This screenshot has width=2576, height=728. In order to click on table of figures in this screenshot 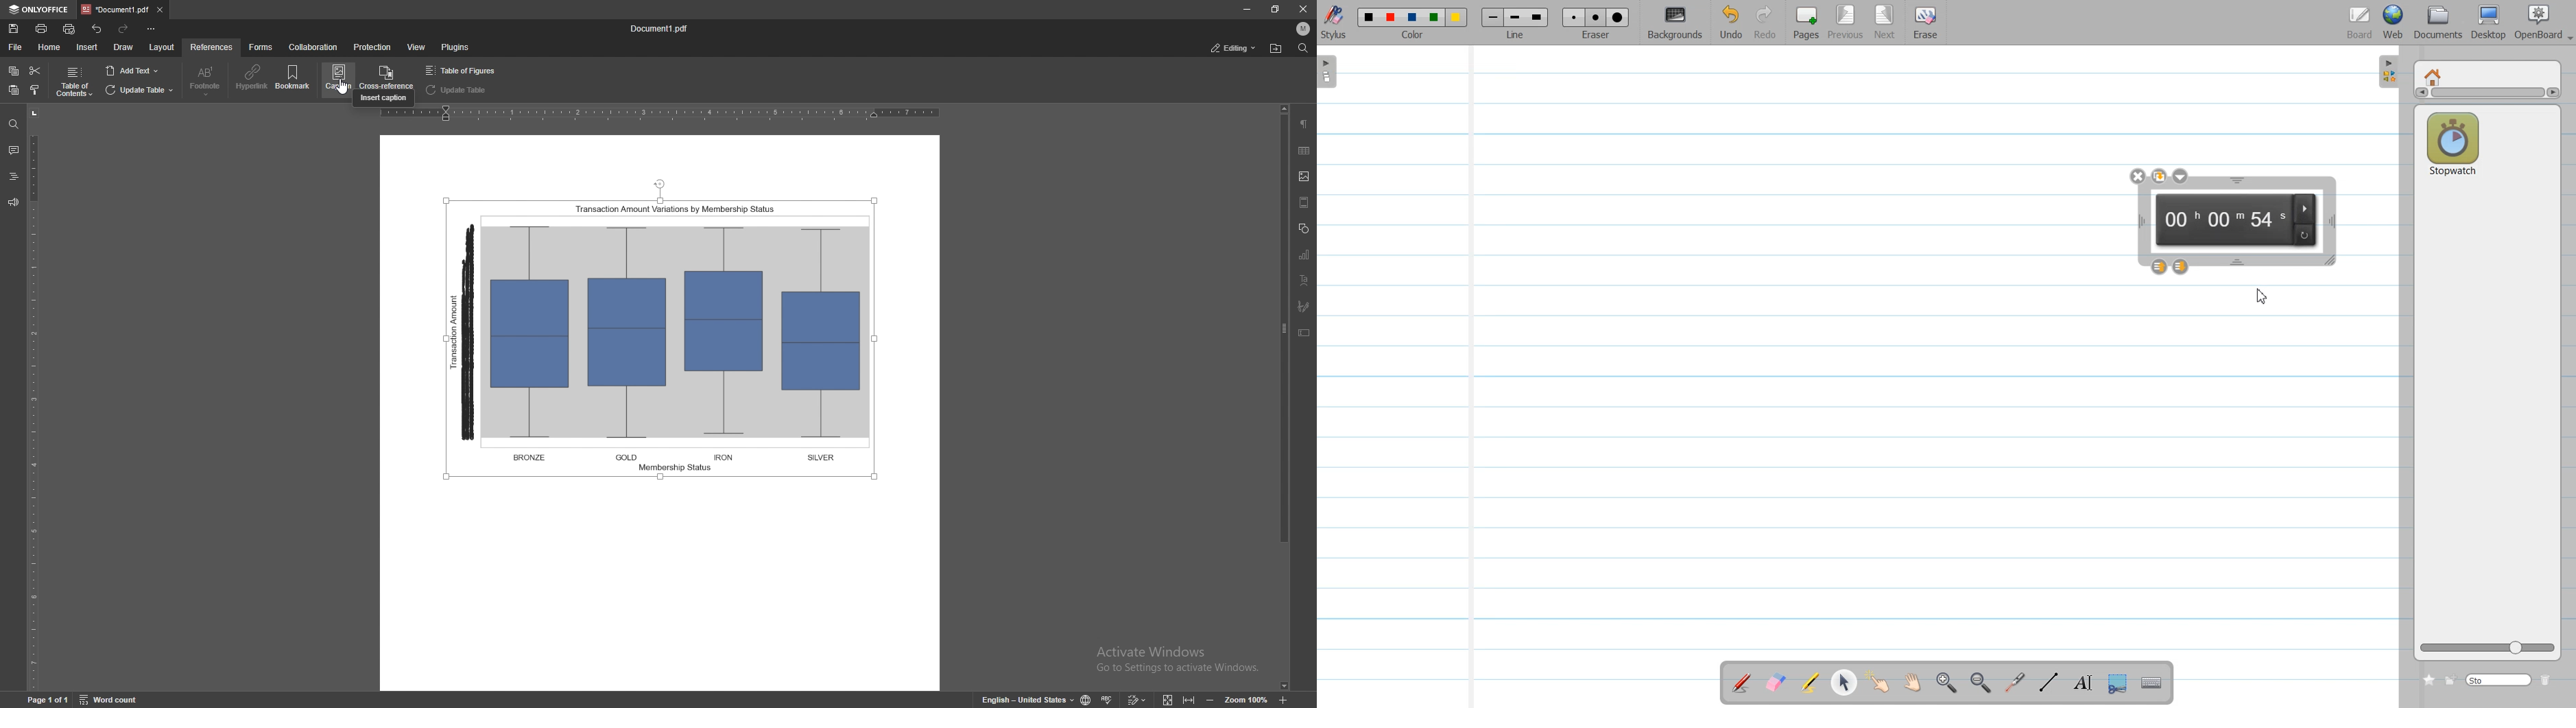, I will do `click(464, 71)`.